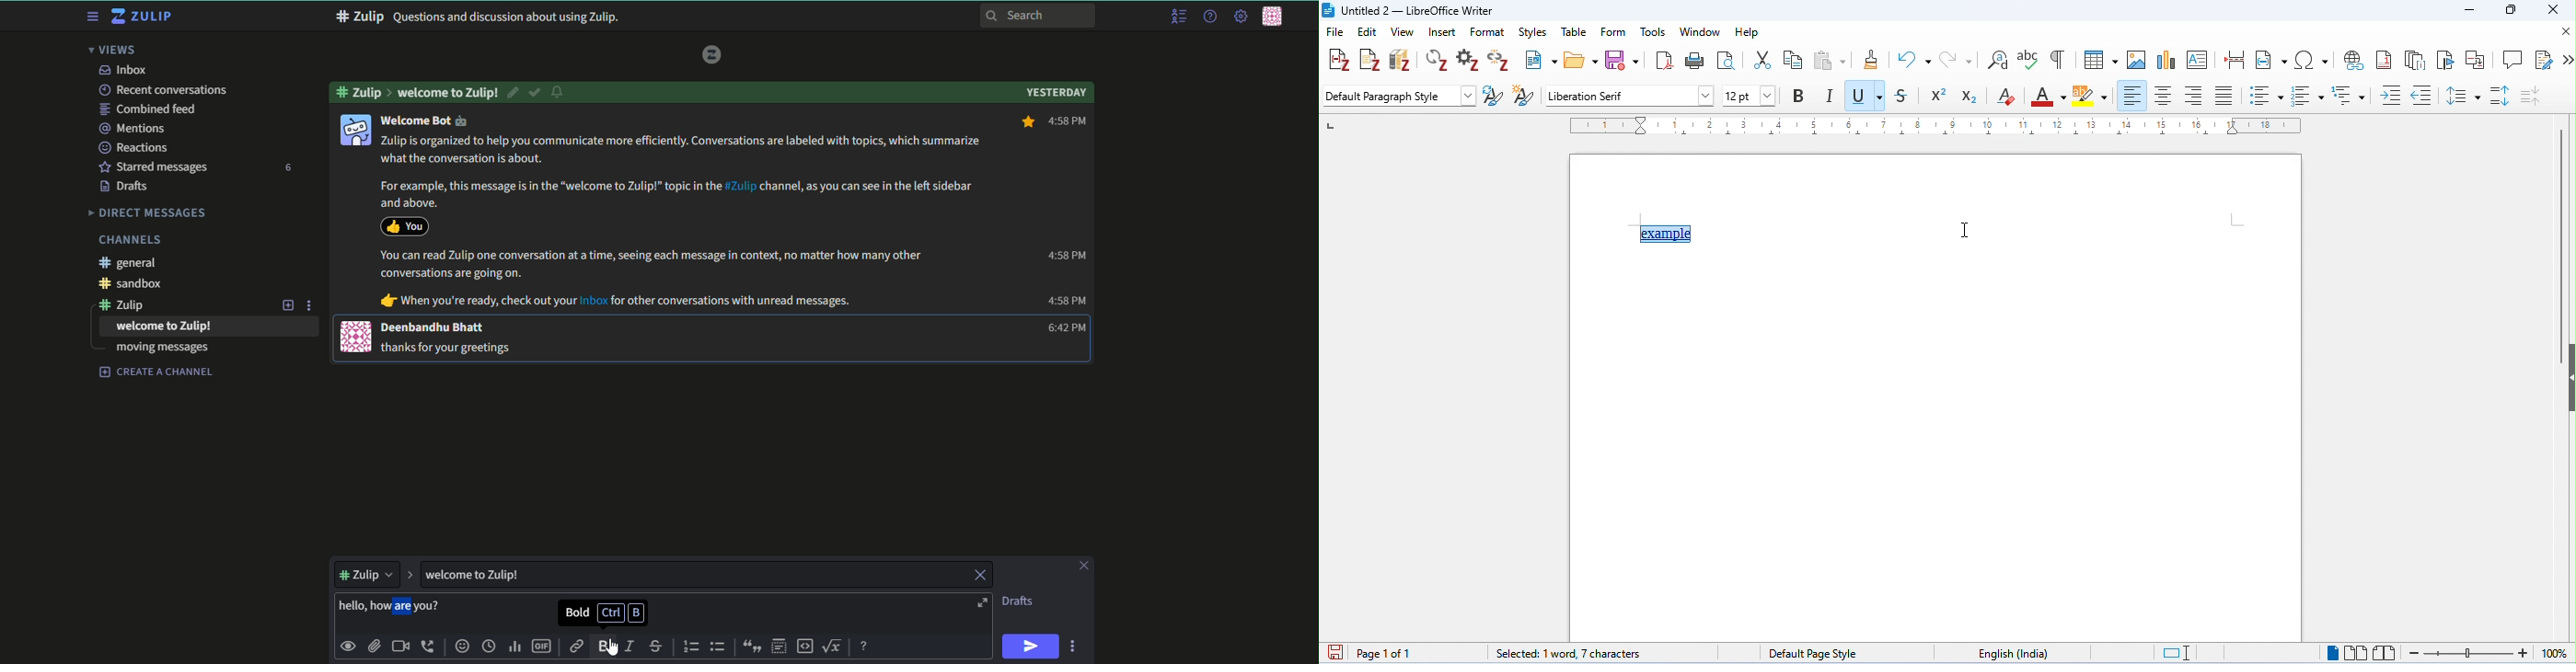  What do you see at coordinates (2488, 653) in the screenshot?
I see `zoom` at bounding box center [2488, 653].